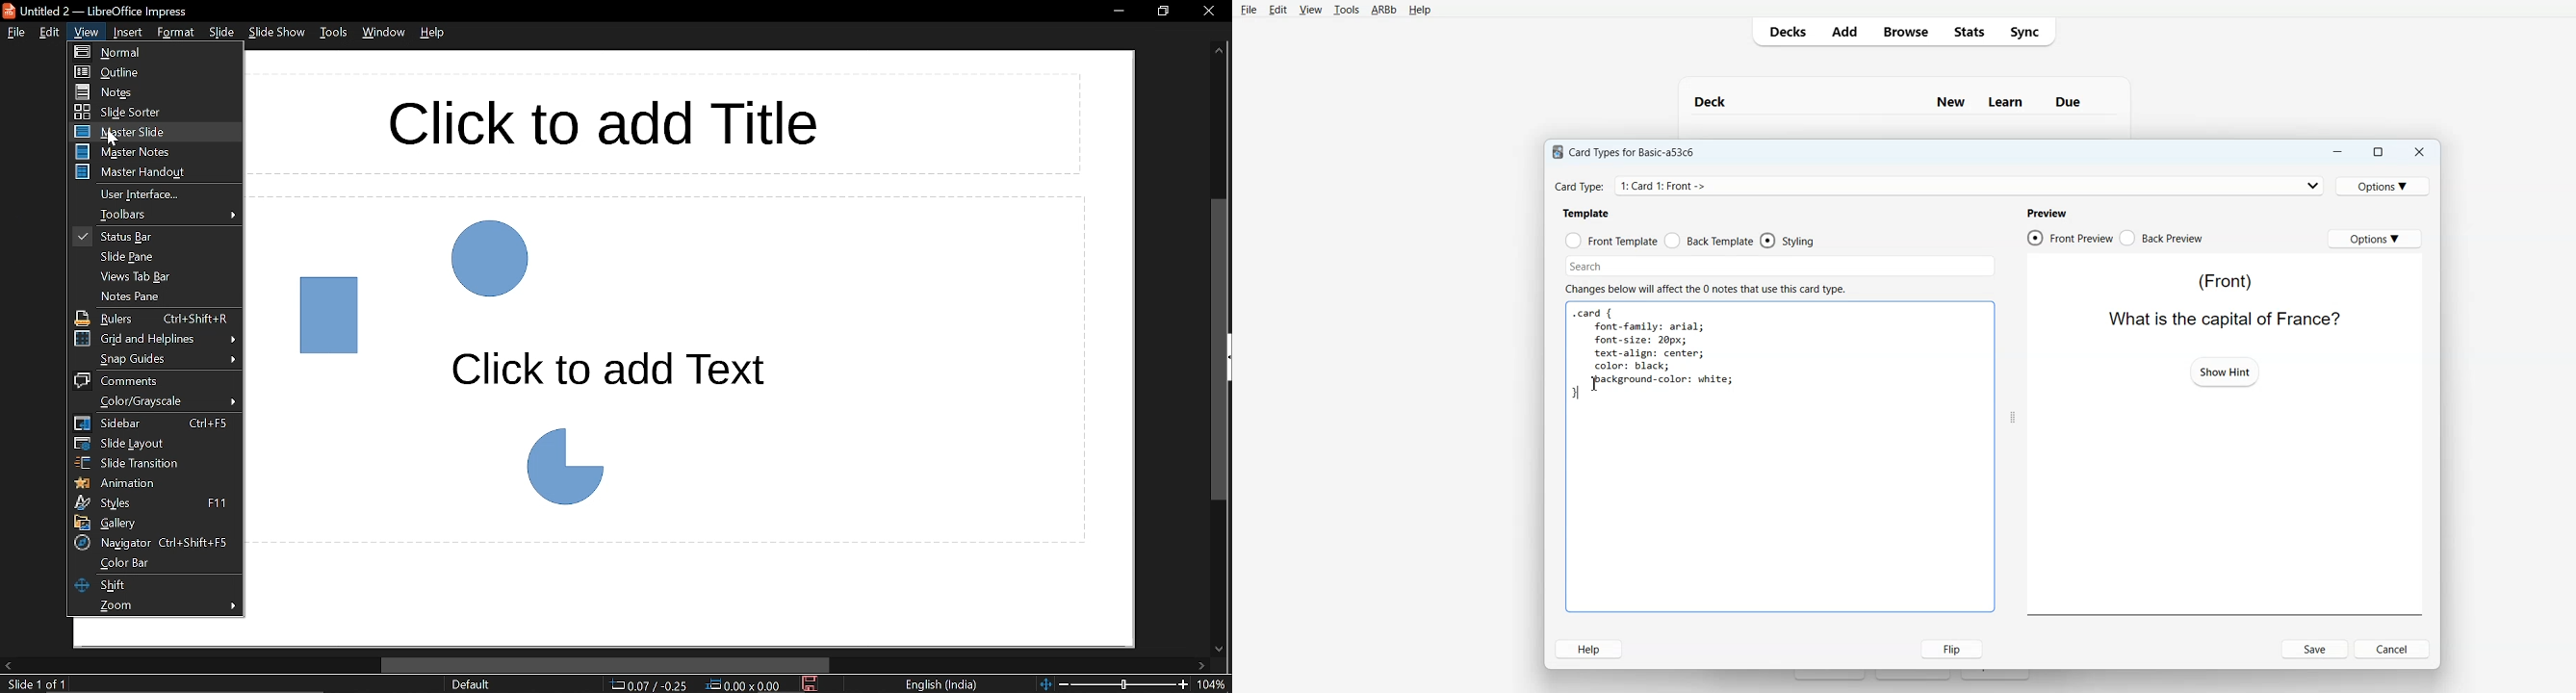 This screenshot has width=2576, height=700. What do you see at coordinates (126, 33) in the screenshot?
I see `Insert` at bounding box center [126, 33].